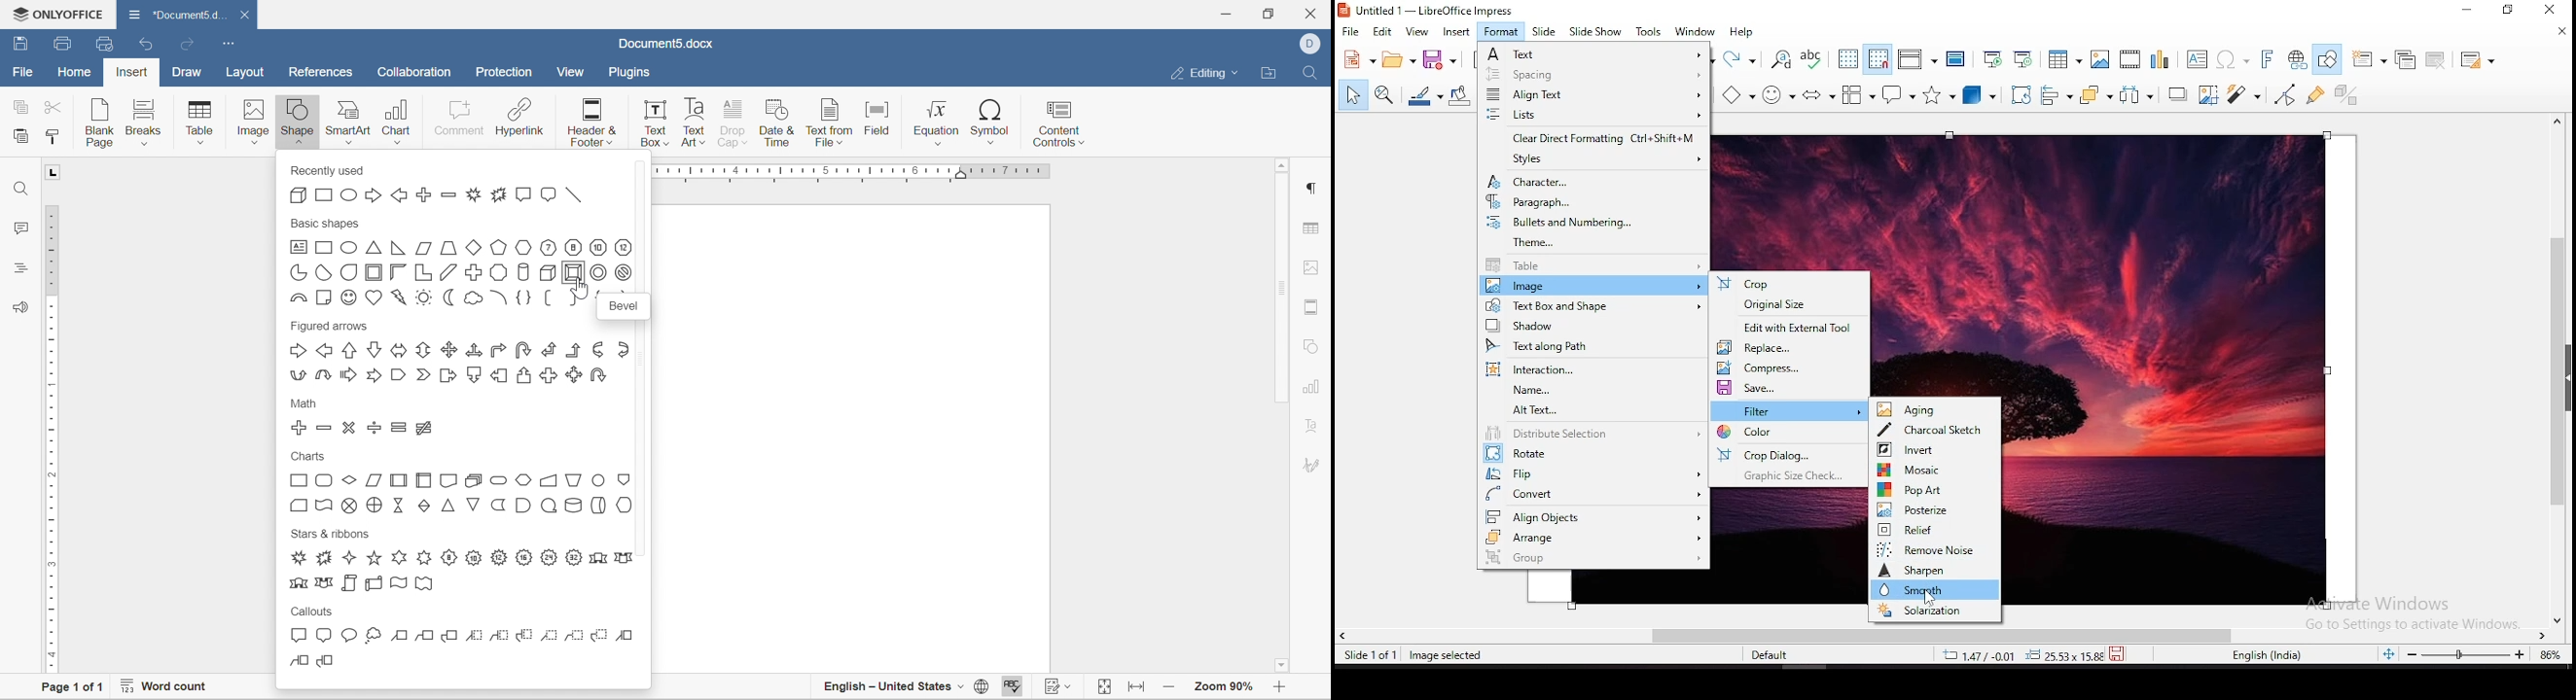 This screenshot has height=700, width=2576. Describe the element at coordinates (2548, 657) in the screenshot. I see `current zoom level` at that location.